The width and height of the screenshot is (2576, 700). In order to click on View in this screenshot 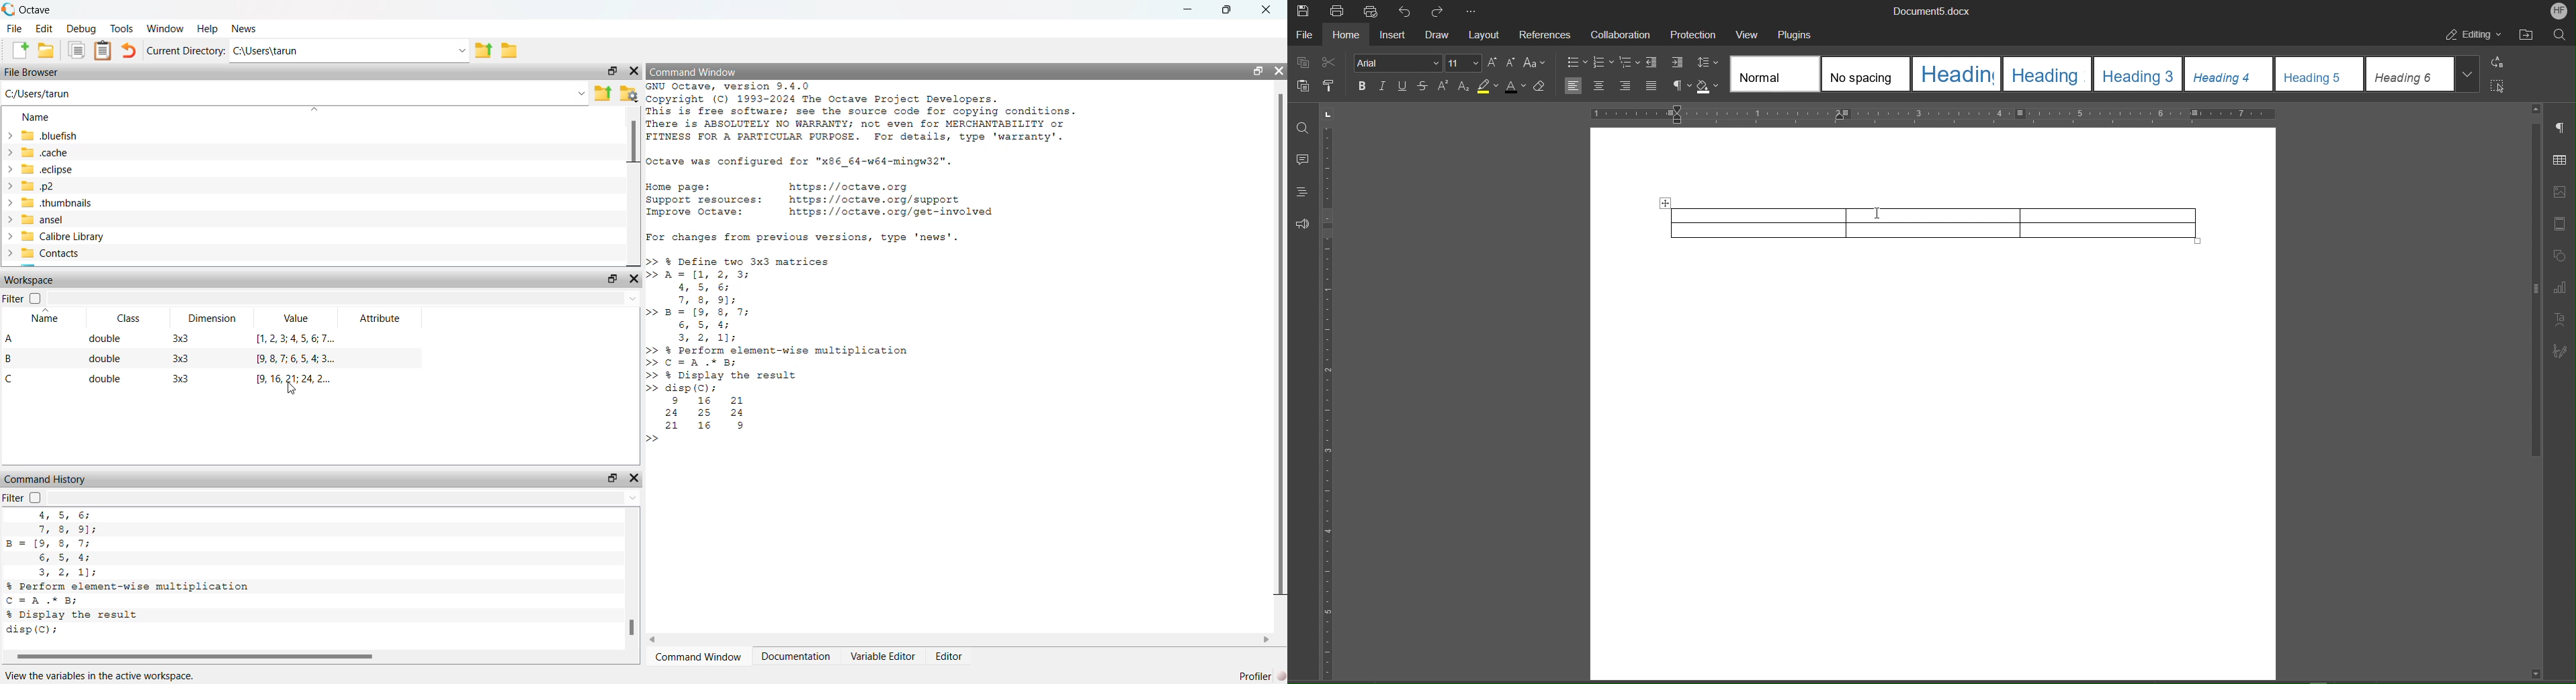, I will do `click(1750, 34)`.